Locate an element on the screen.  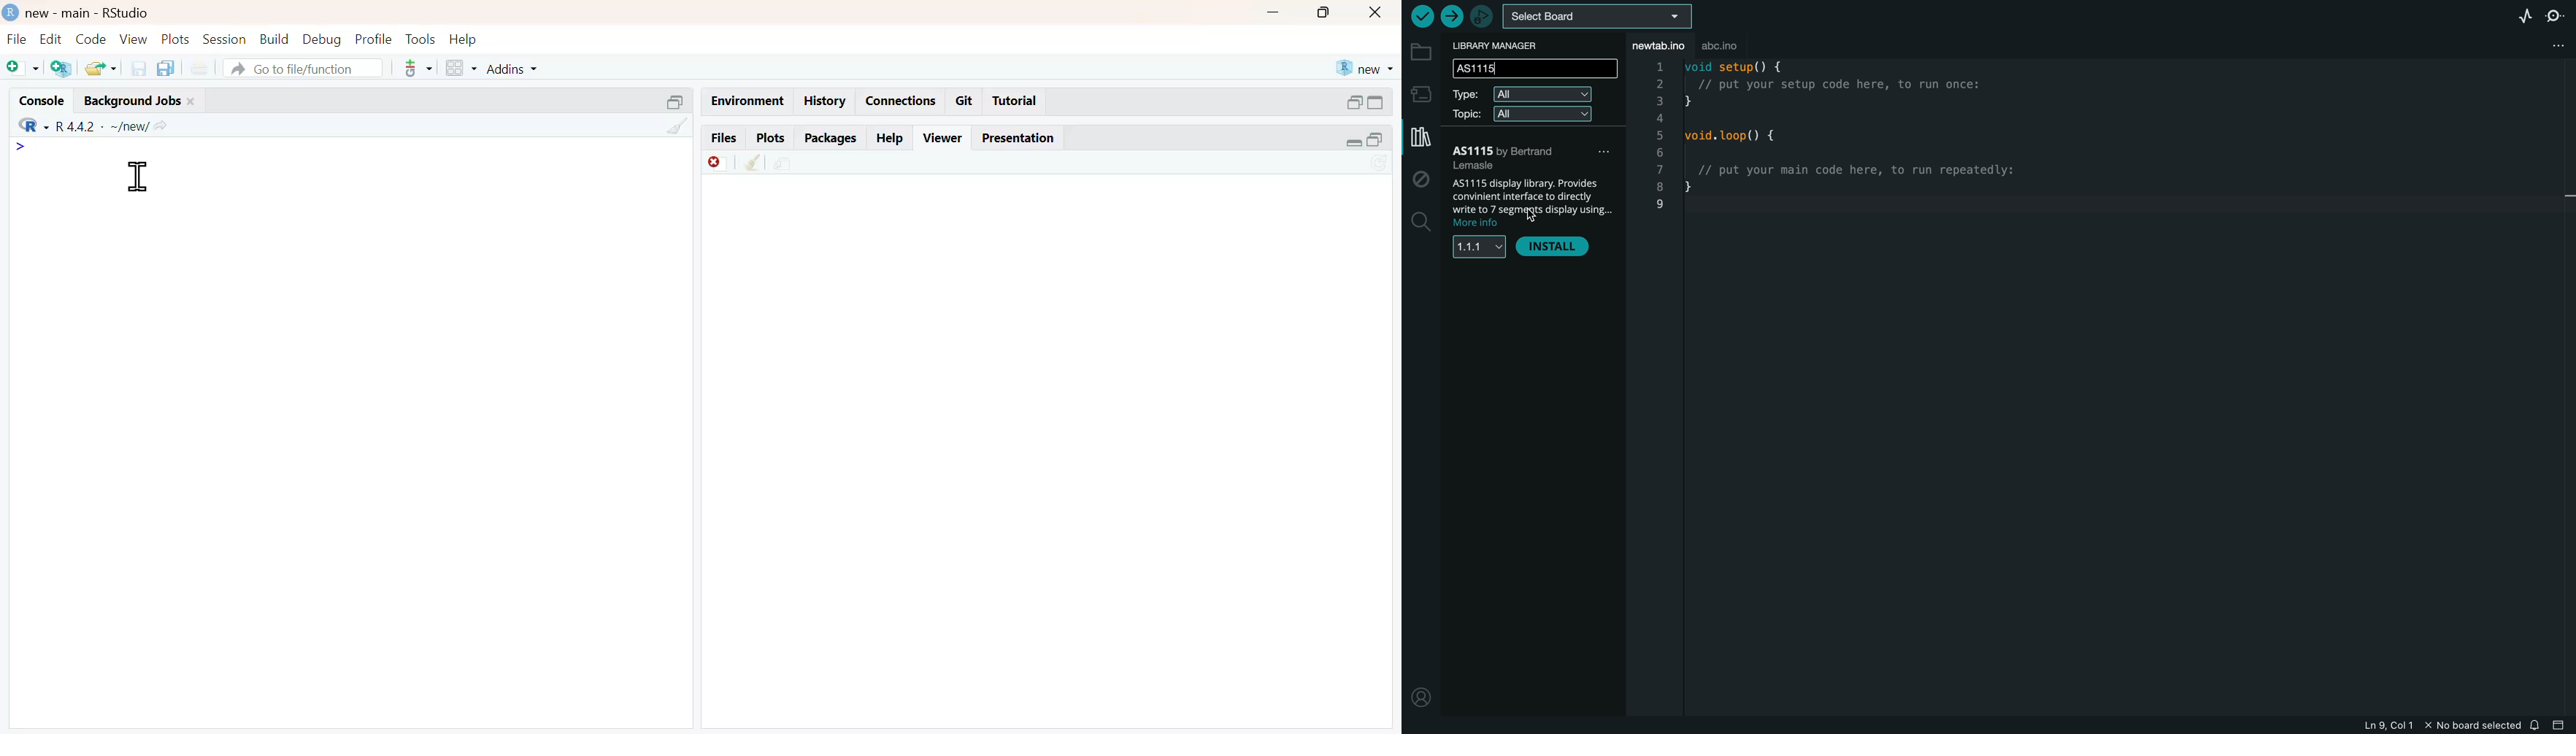
logo is located at coordinates (9, 11).